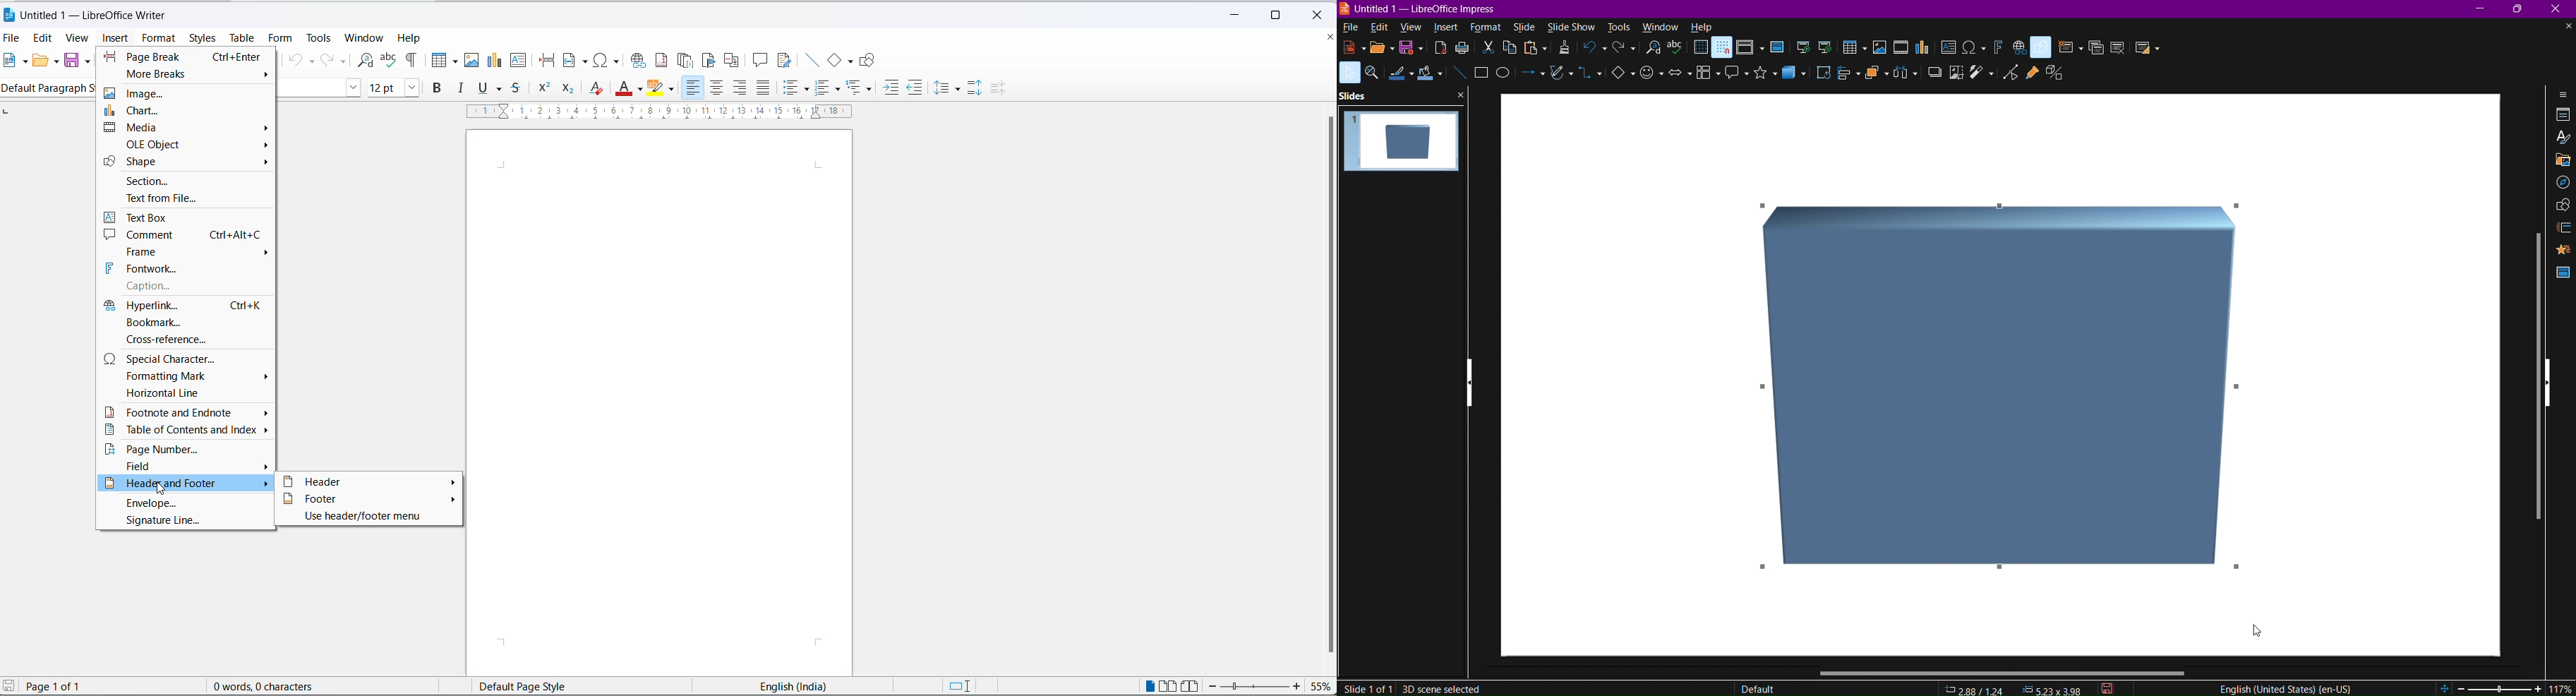 The height and width of the screenshot is (700, 2576). Describe the element at coordinates (1349, 28) in the screenshot. I see `file` at that location.